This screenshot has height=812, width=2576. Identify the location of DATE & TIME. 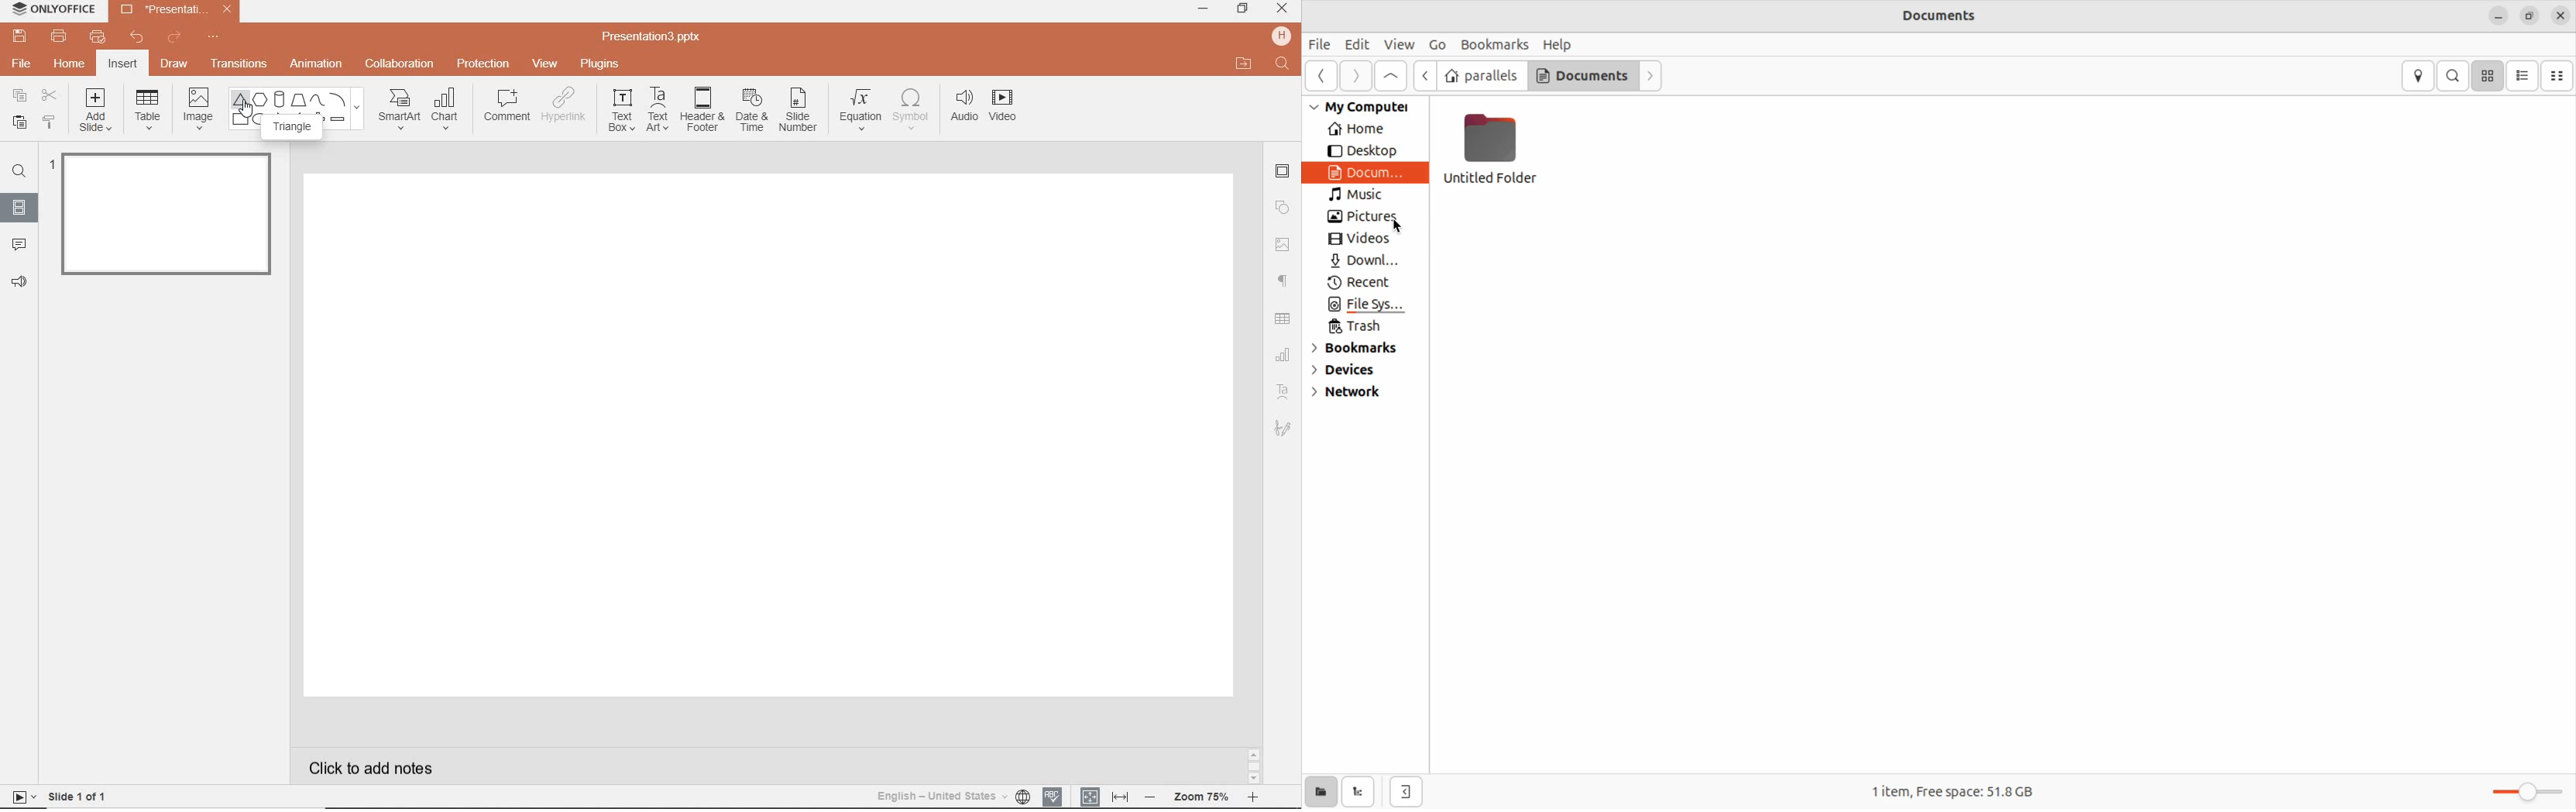
(751, 111).